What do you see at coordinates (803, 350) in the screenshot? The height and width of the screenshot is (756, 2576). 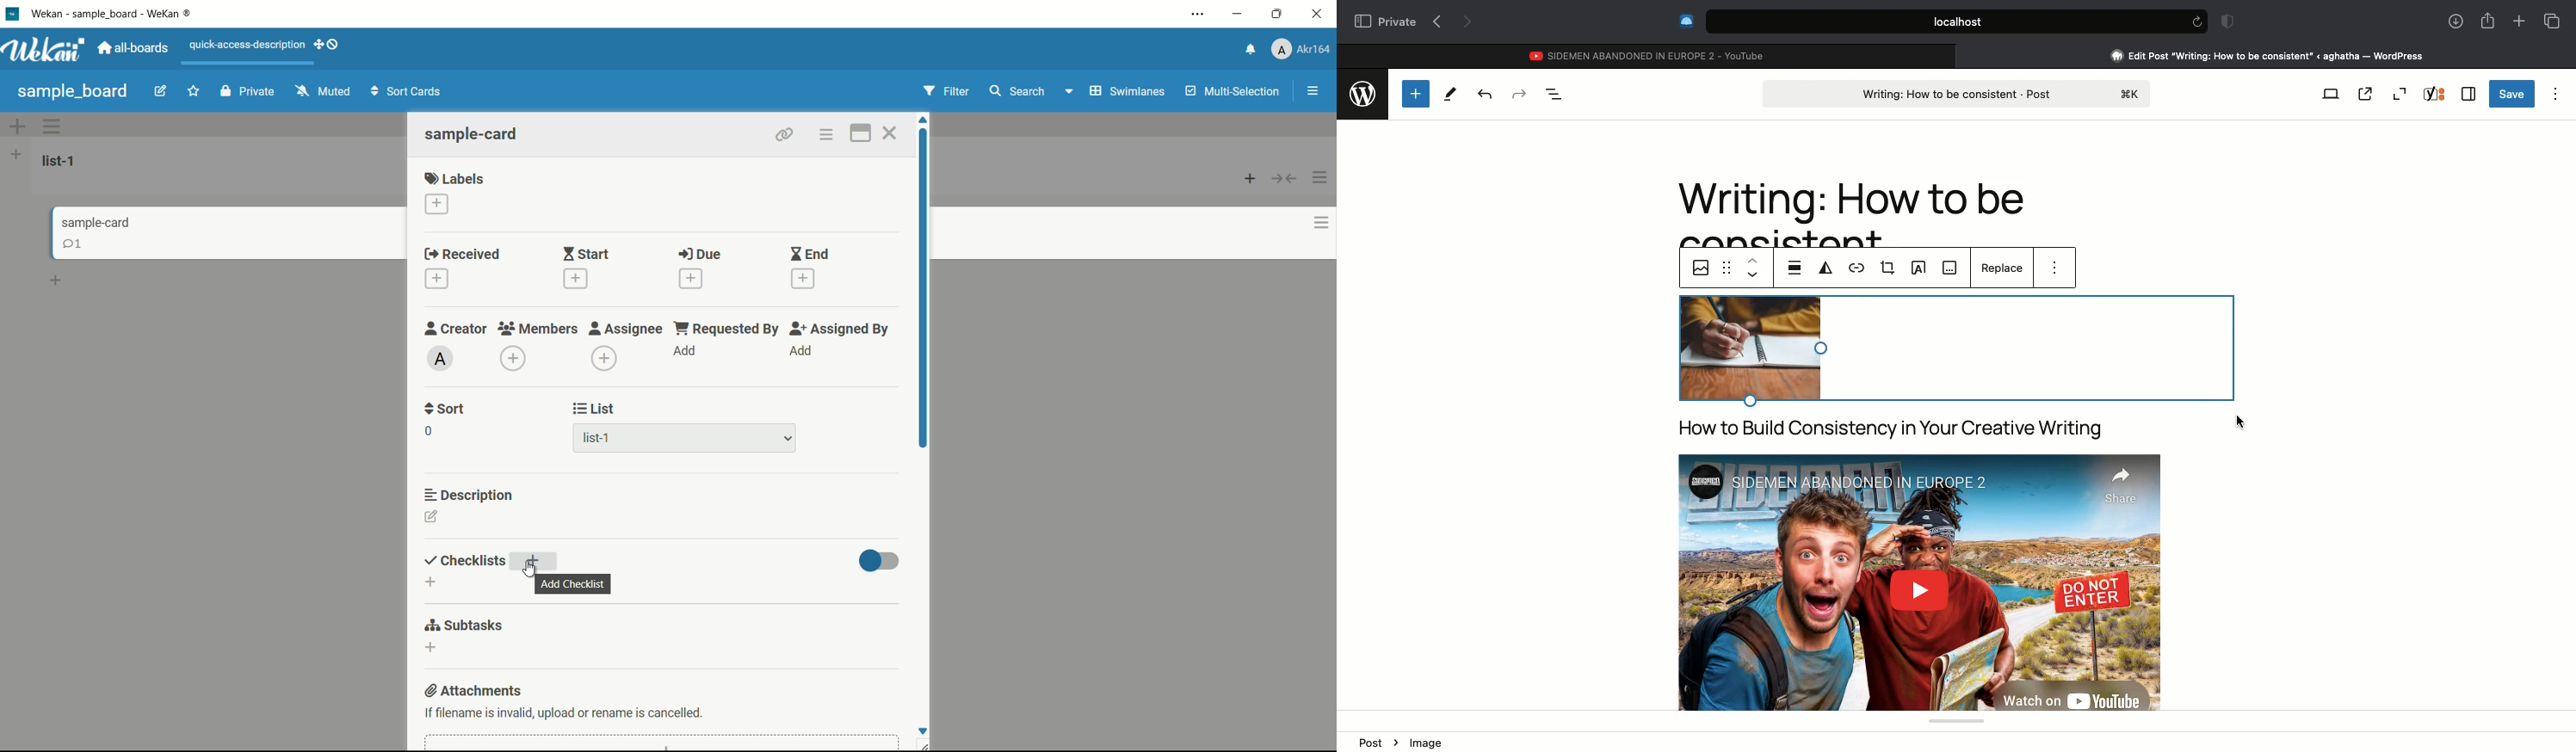 I see `add` at bounding box center [803, 350].